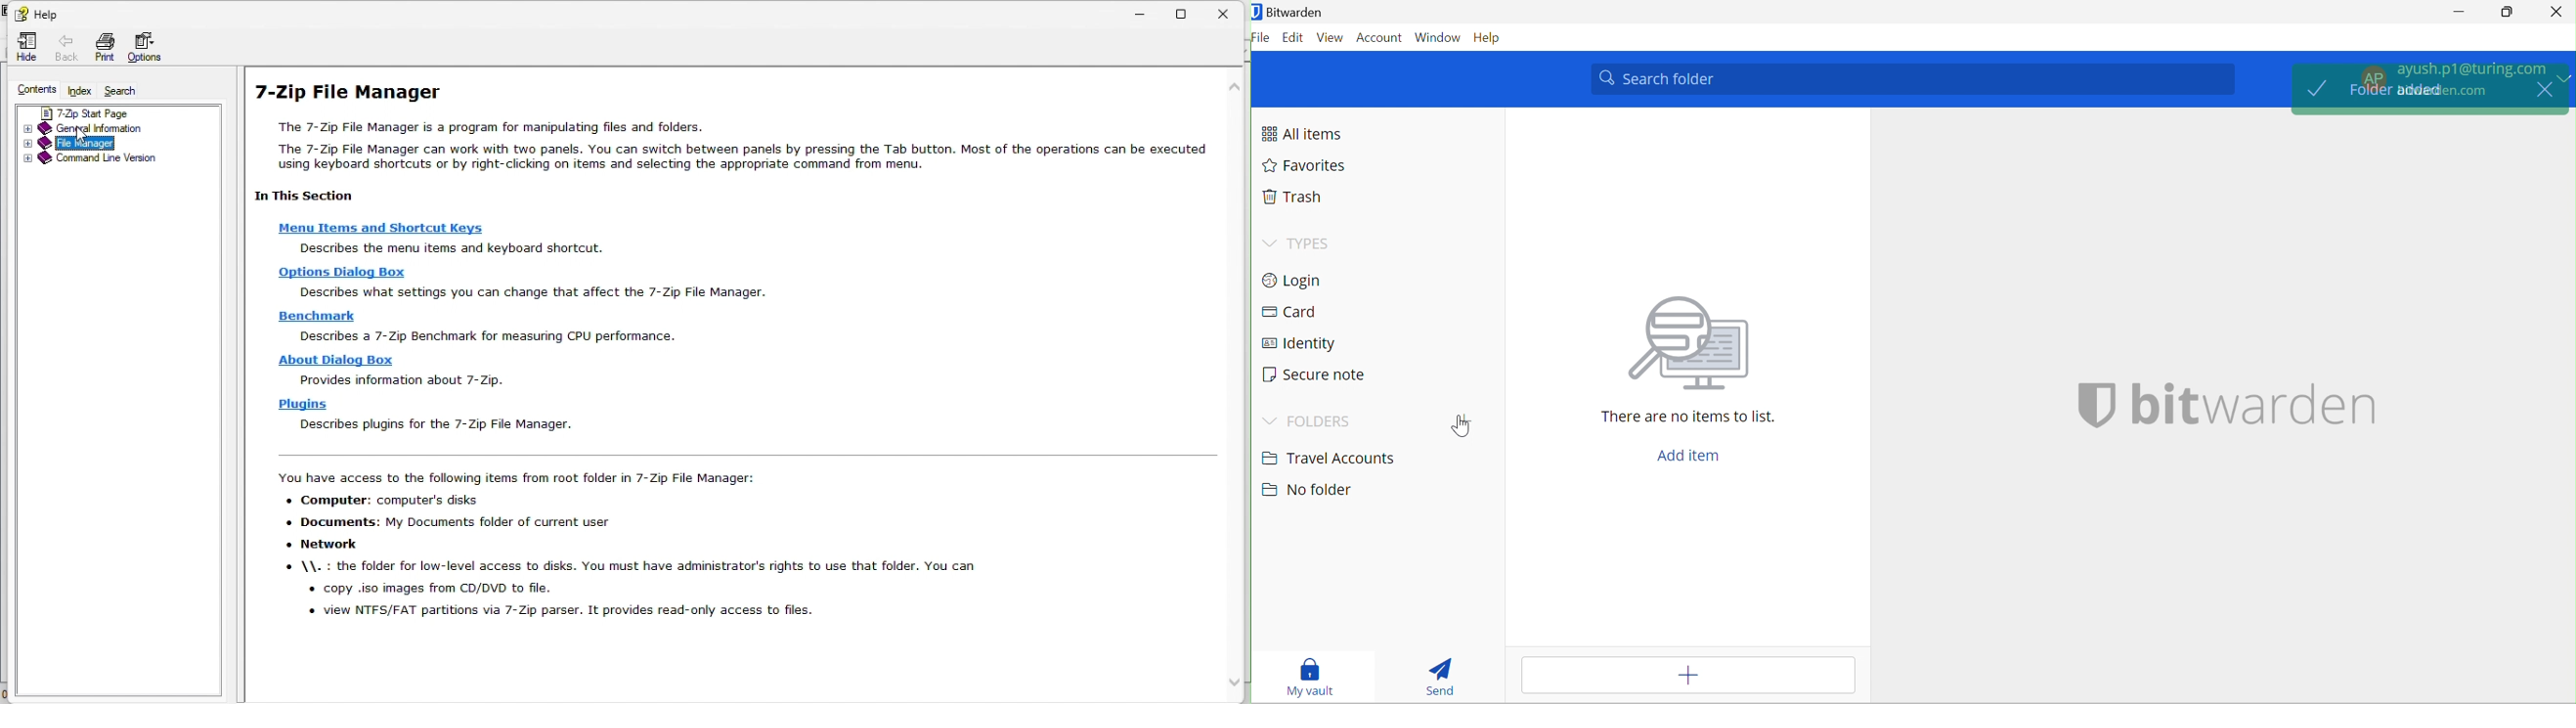 This screenshot has width=2576, height=728. I want to click on describe benchmark, so click(482, 337).